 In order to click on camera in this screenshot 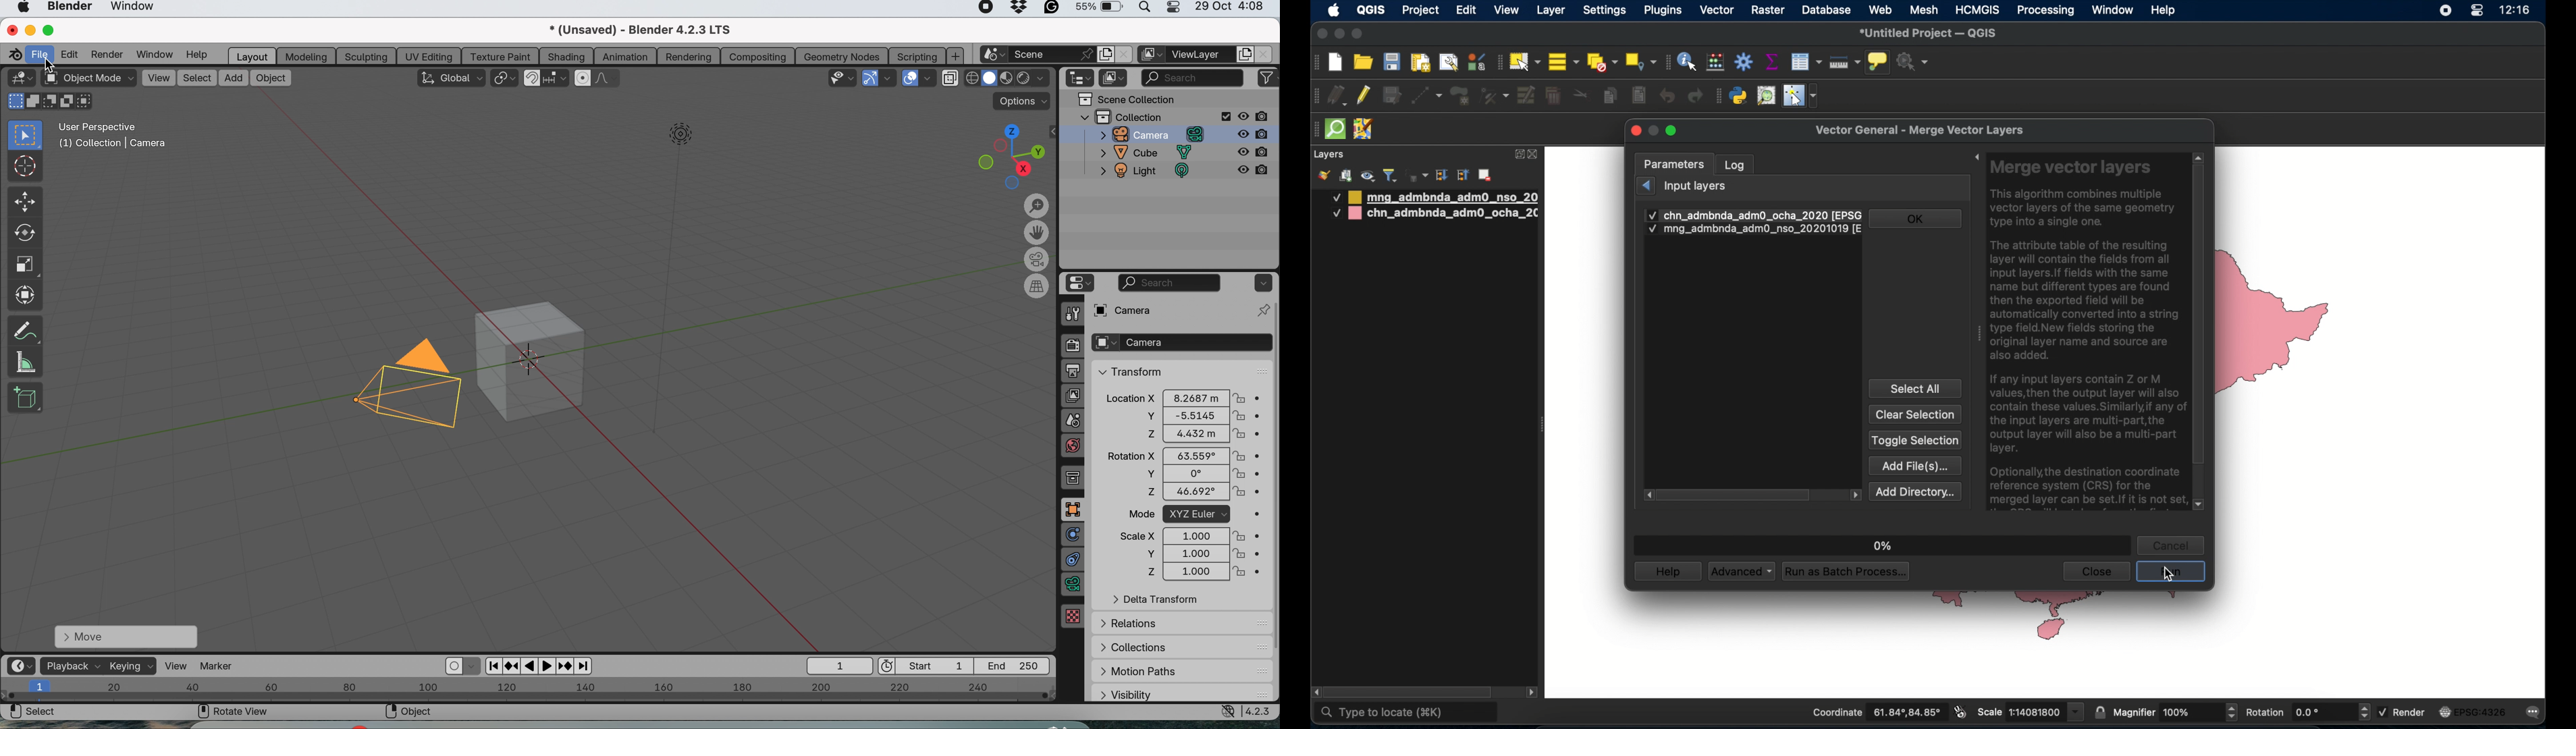, I will do `click(1146, 134)`.